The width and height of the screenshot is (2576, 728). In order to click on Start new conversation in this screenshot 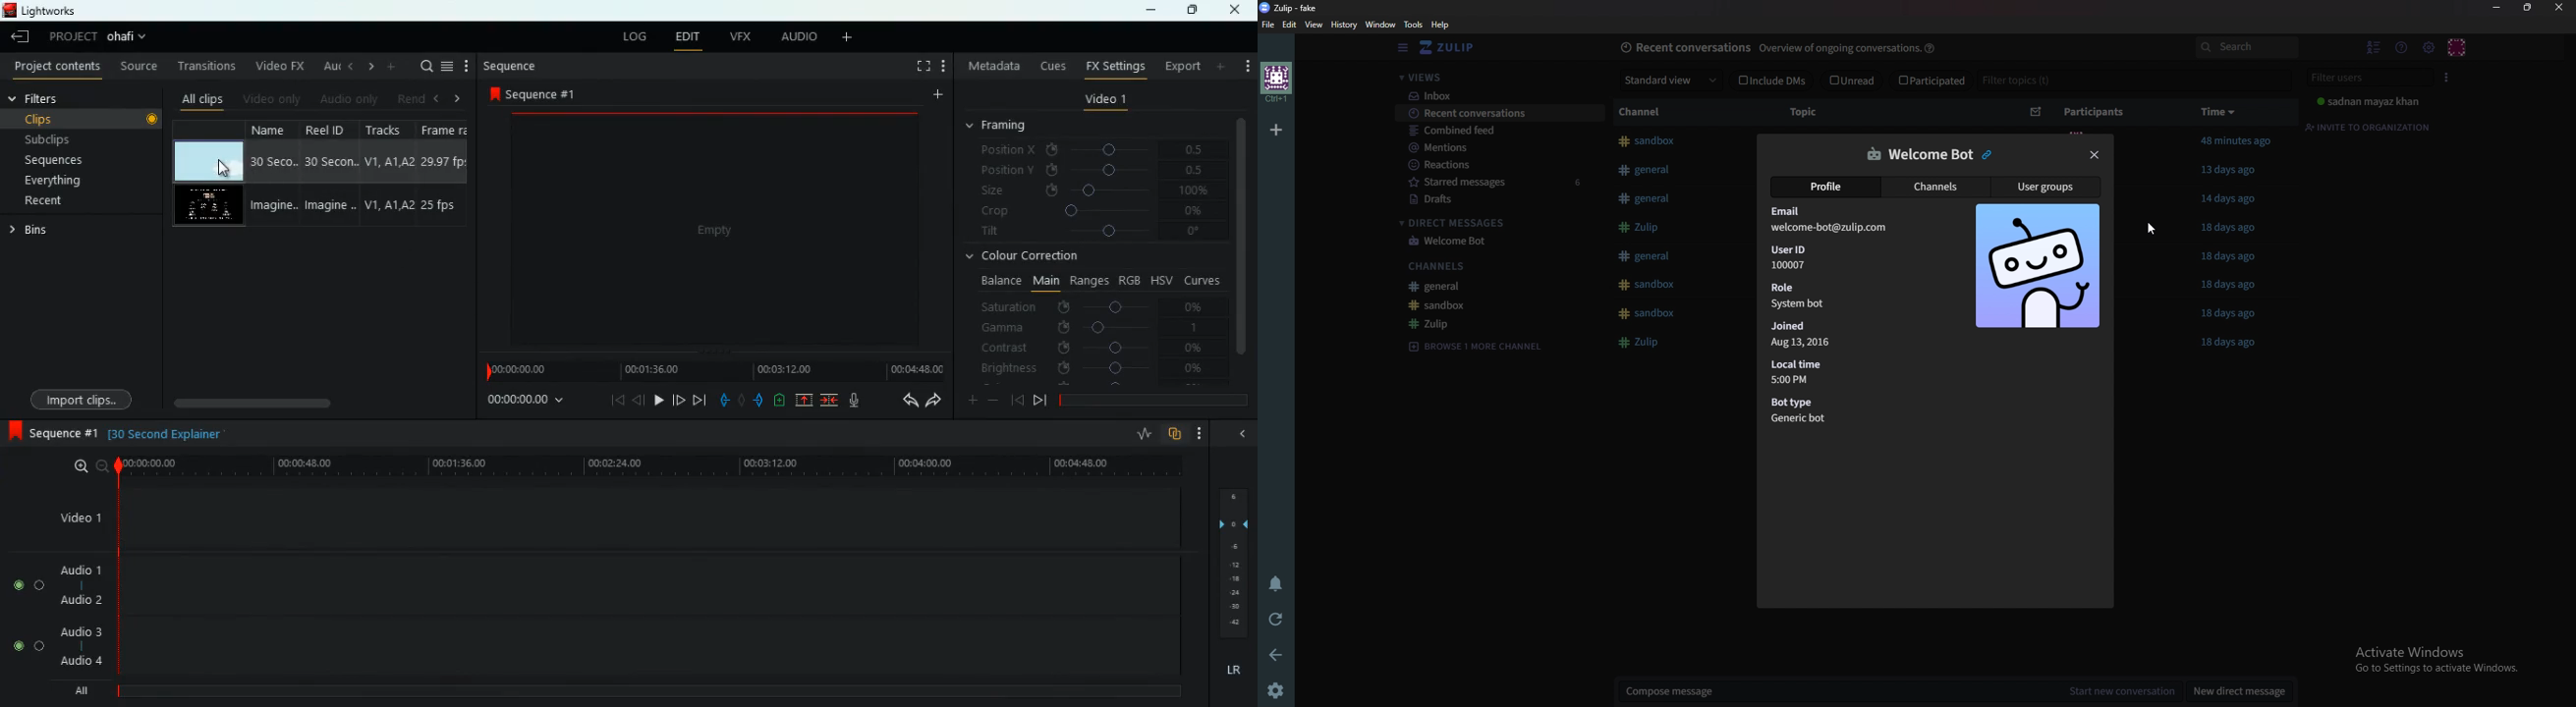, I will do `click(2126, 693)`.